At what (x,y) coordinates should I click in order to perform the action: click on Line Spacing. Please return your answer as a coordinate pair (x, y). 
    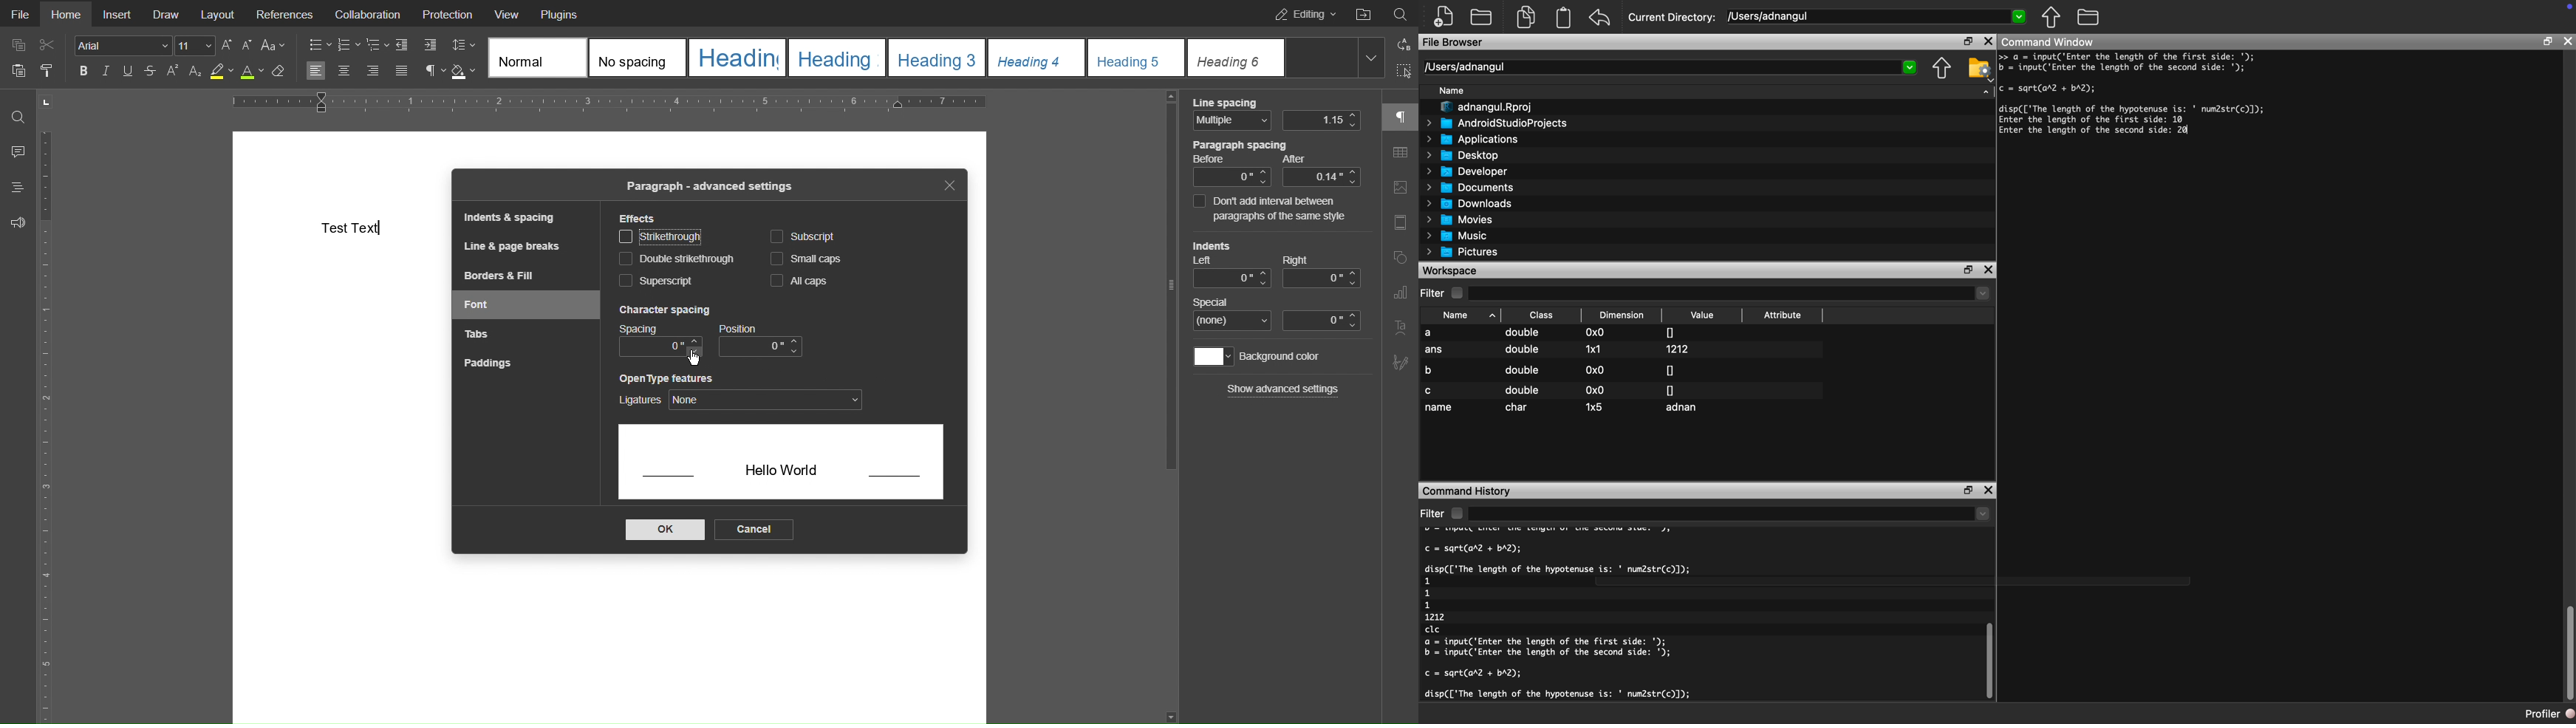
    Looking at the image, I should click on (1277, 115).